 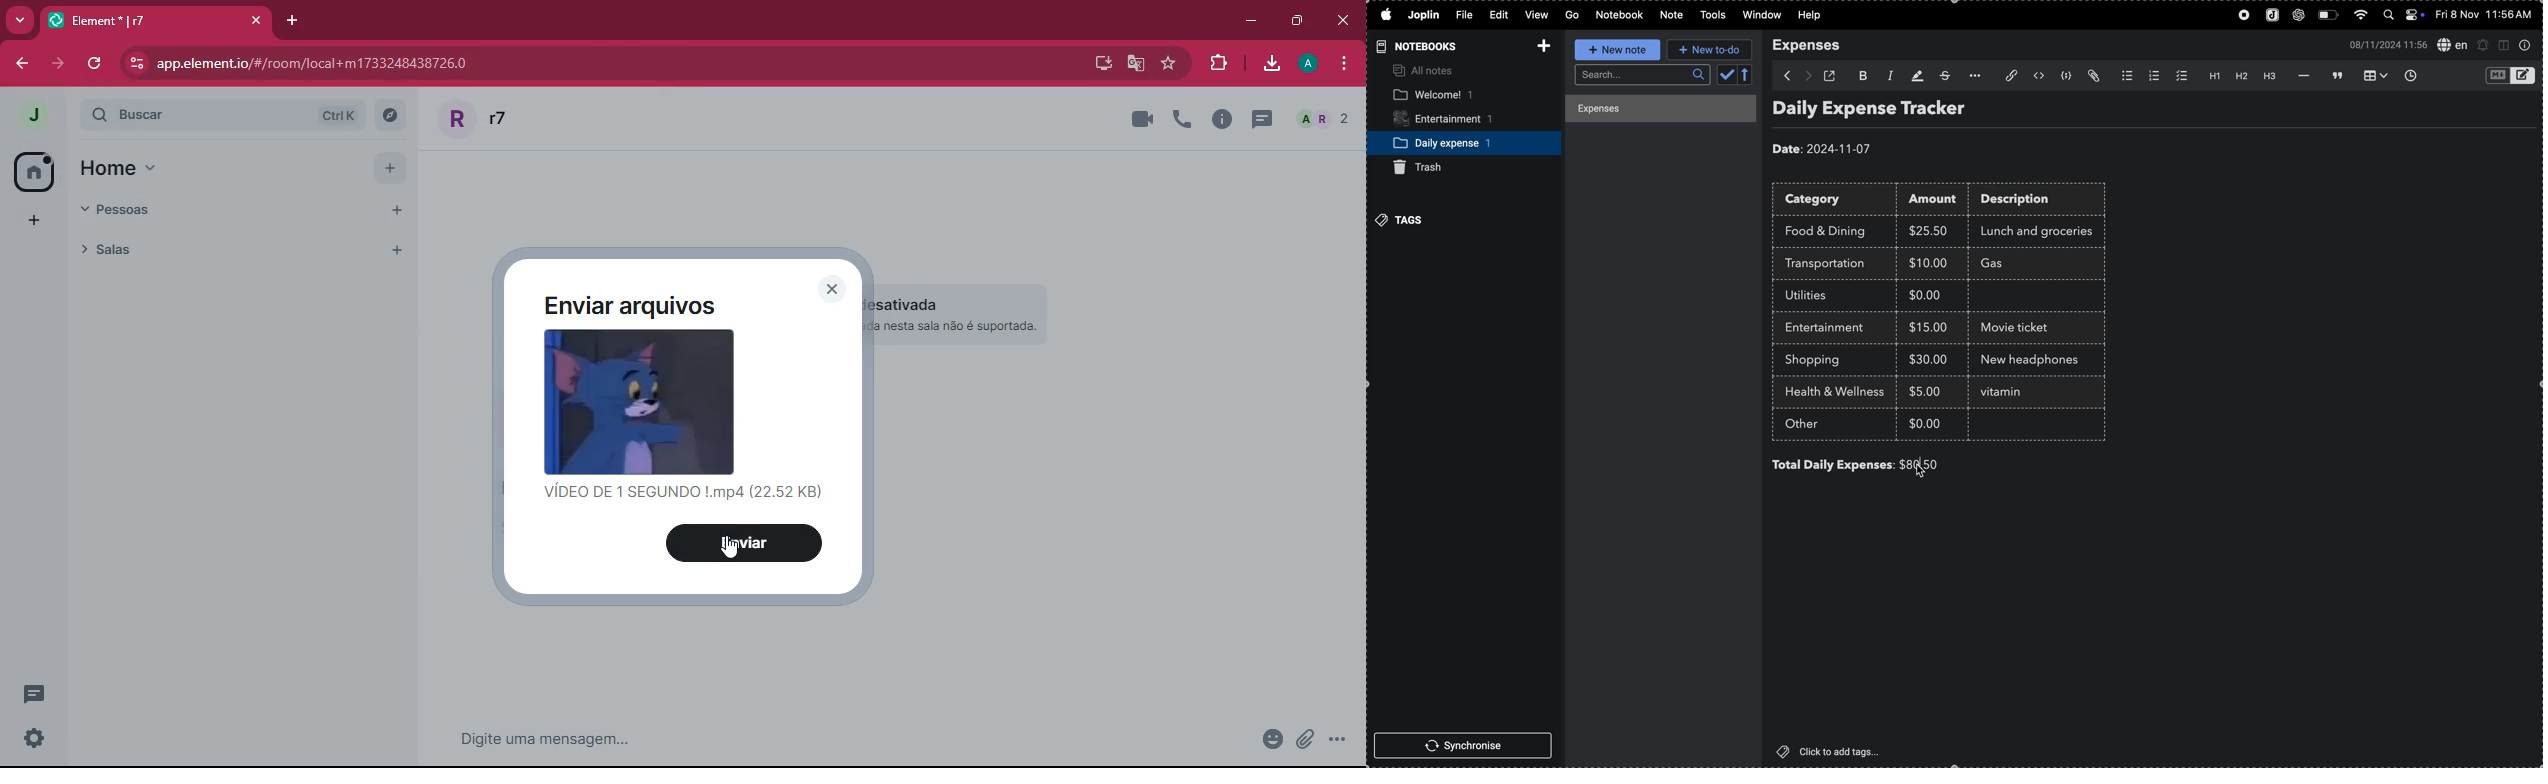 I want to click on expenses, so click(x=1652, y=110).